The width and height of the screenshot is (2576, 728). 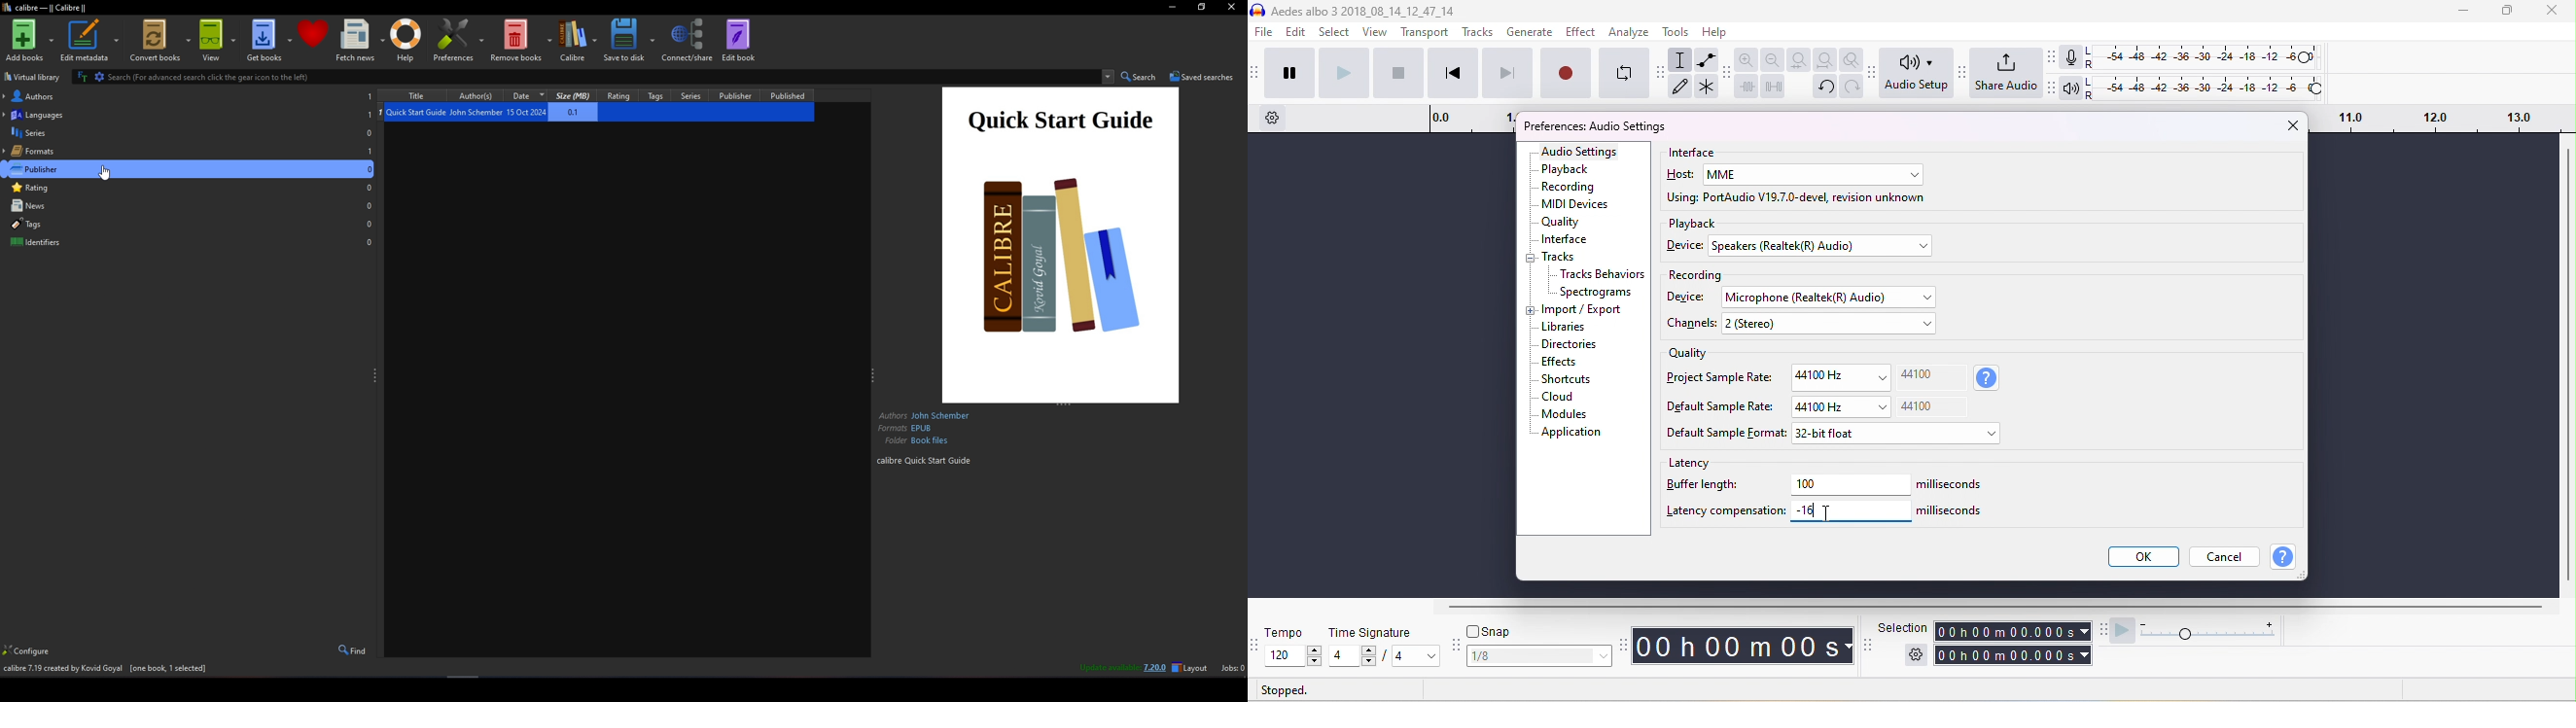 What do you see at coordinates (1577, 205) in the screenshot?
I see `MIDI devices` at bounding box center [1577, 205].